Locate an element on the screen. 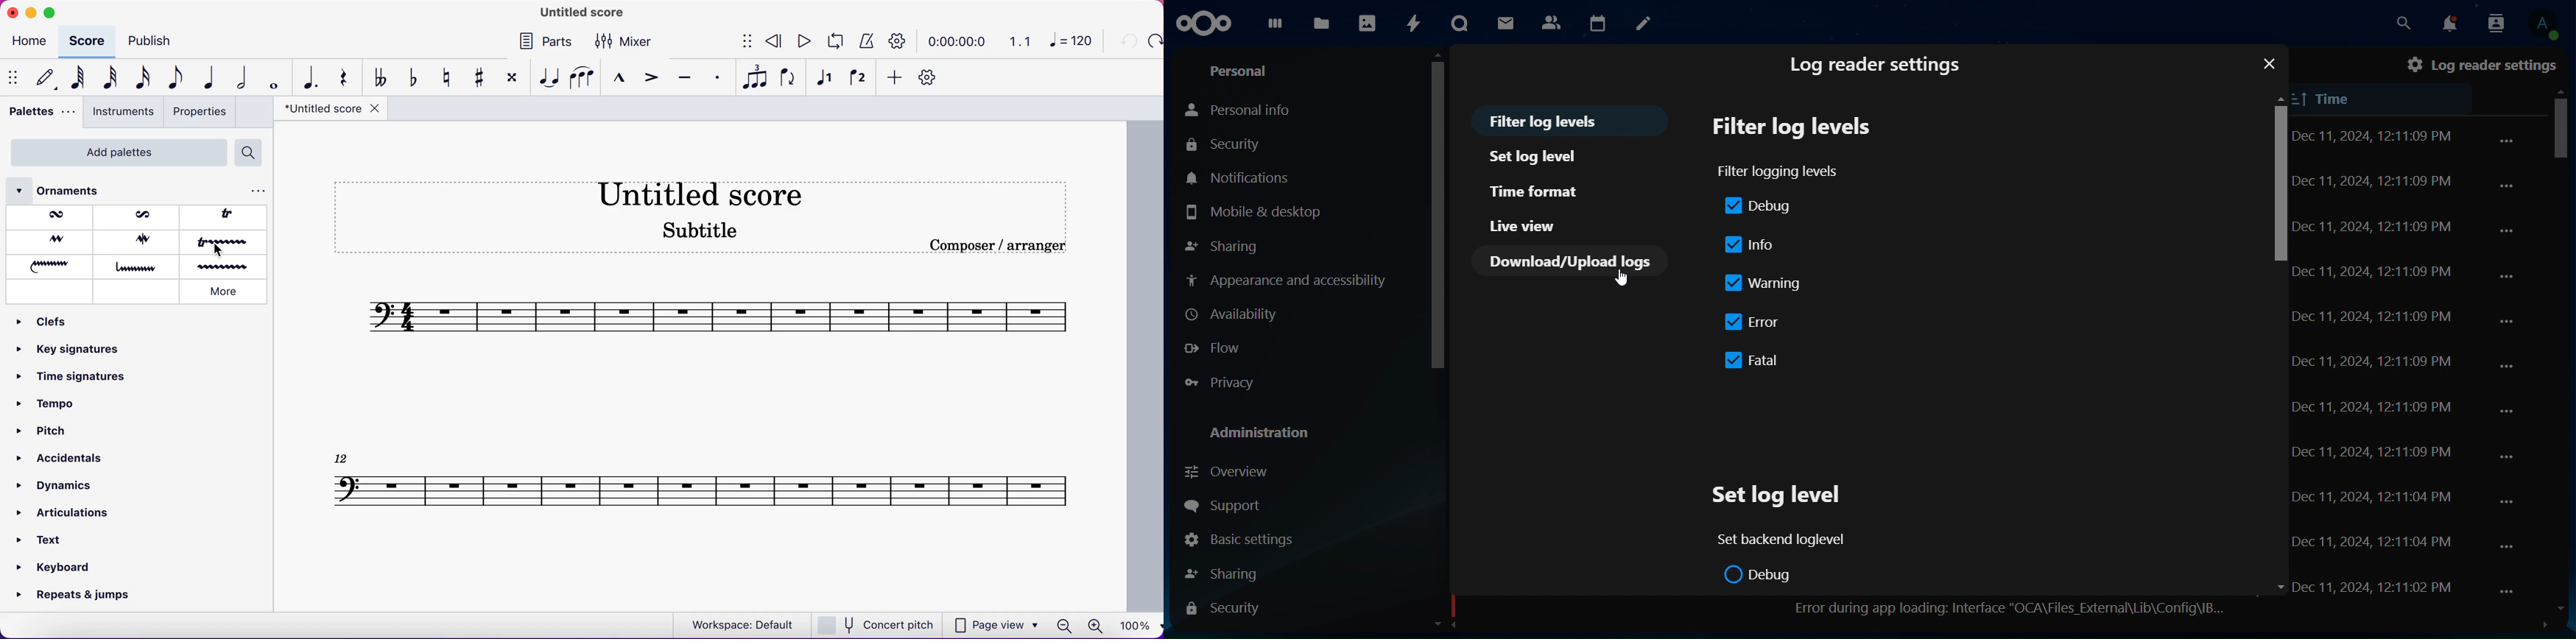 This screenshot has width=2576, height=644. rest is located at coordinates (343, 77).